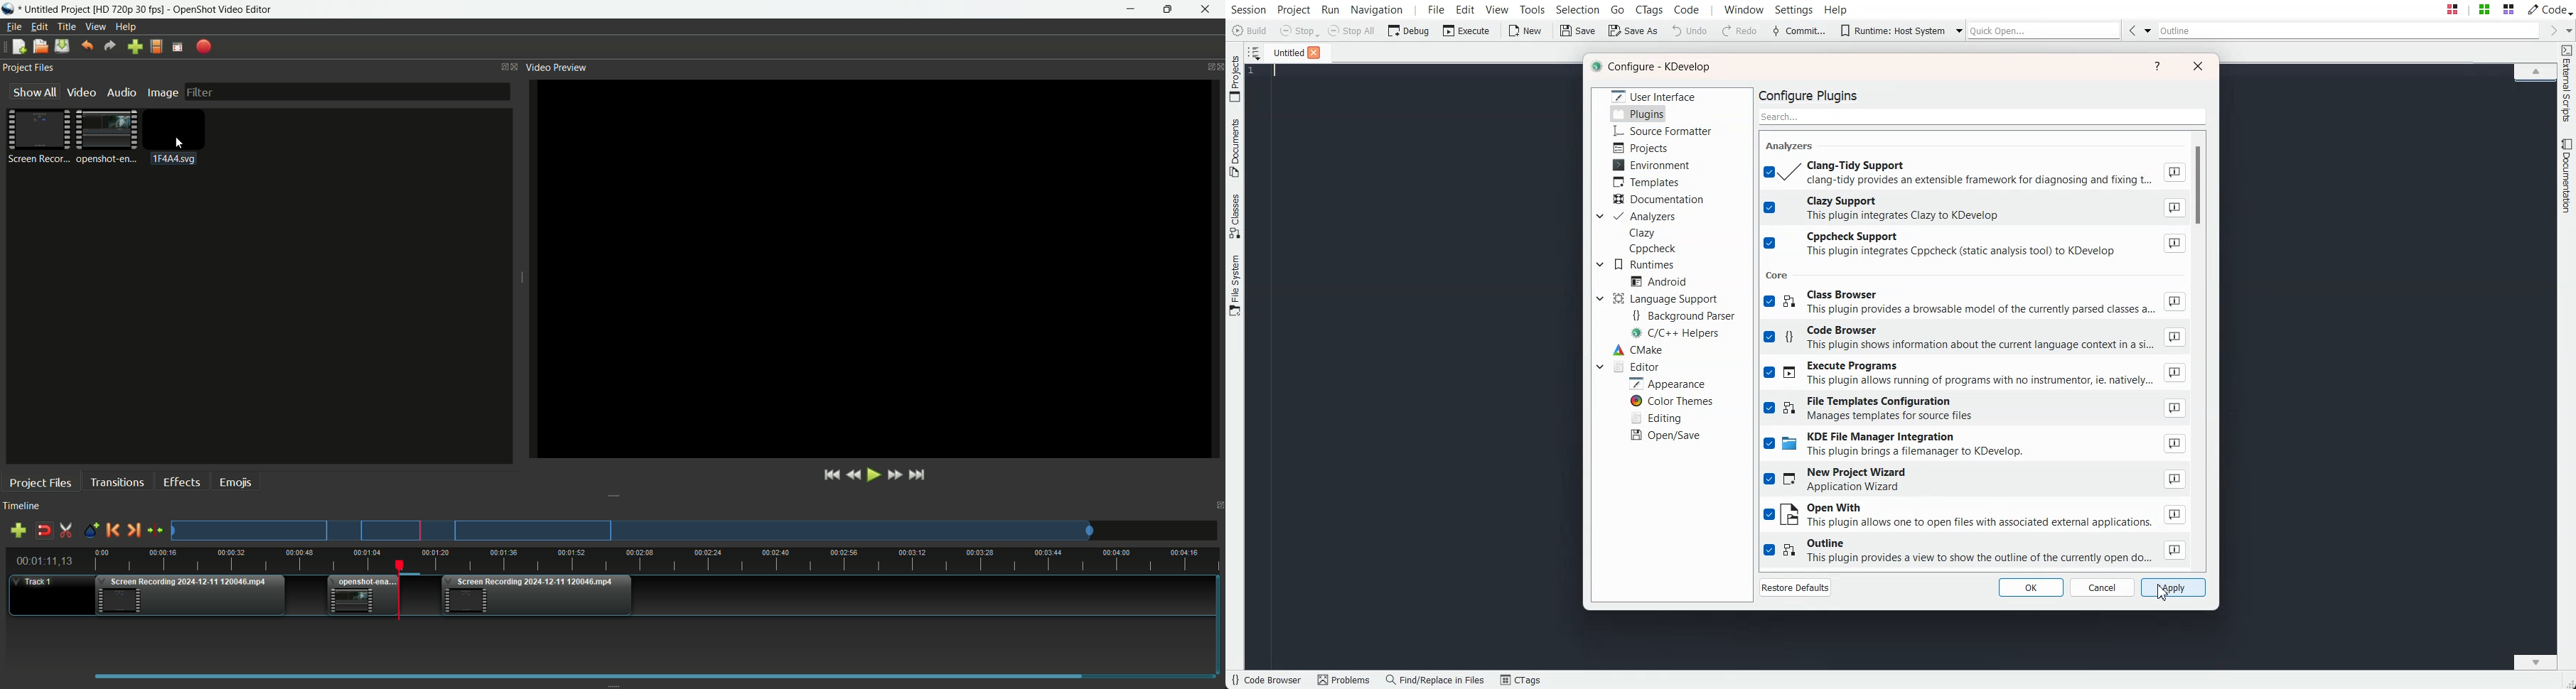  What do you see at coordinates (1975, 516) in the screenshot?
I see `Enable Open With` at bounding box center [1975, 516].